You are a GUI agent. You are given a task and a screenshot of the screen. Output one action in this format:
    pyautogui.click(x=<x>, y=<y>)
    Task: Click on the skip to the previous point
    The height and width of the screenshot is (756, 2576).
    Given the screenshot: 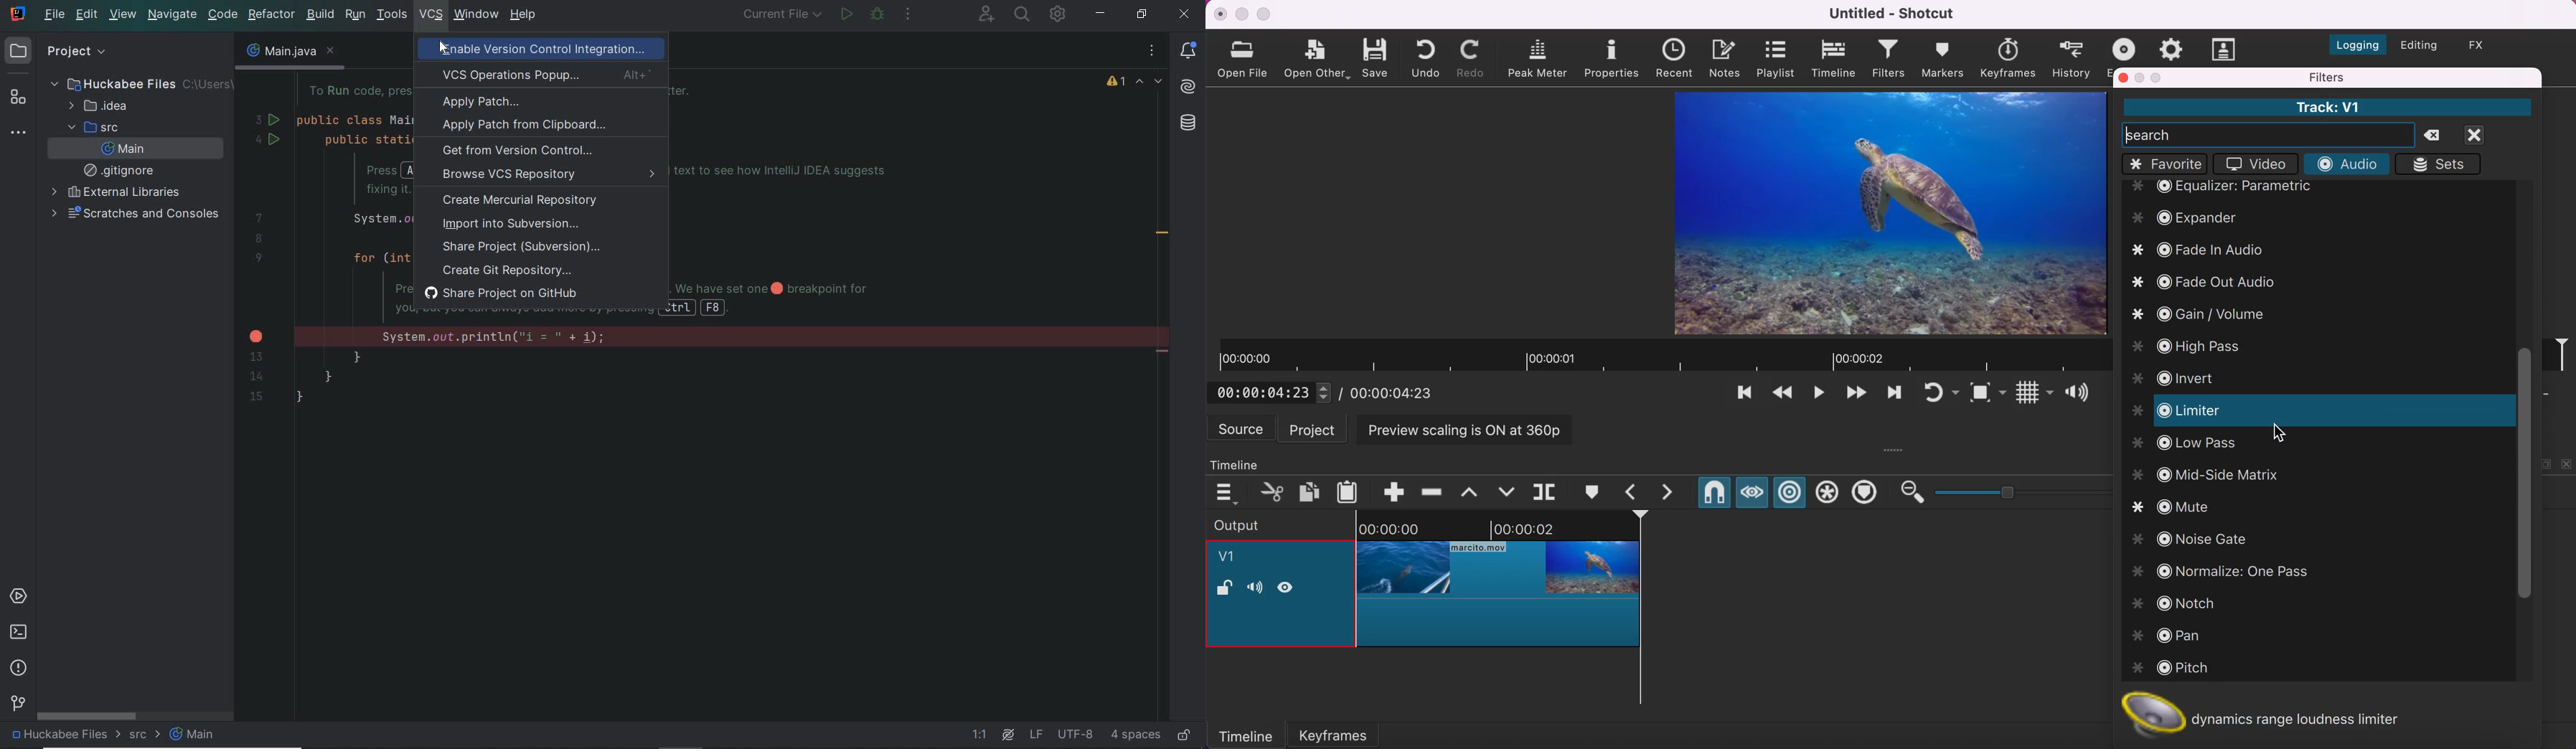 What is the action you would take?
    pyautogui.click(x=1740, y=395)
    